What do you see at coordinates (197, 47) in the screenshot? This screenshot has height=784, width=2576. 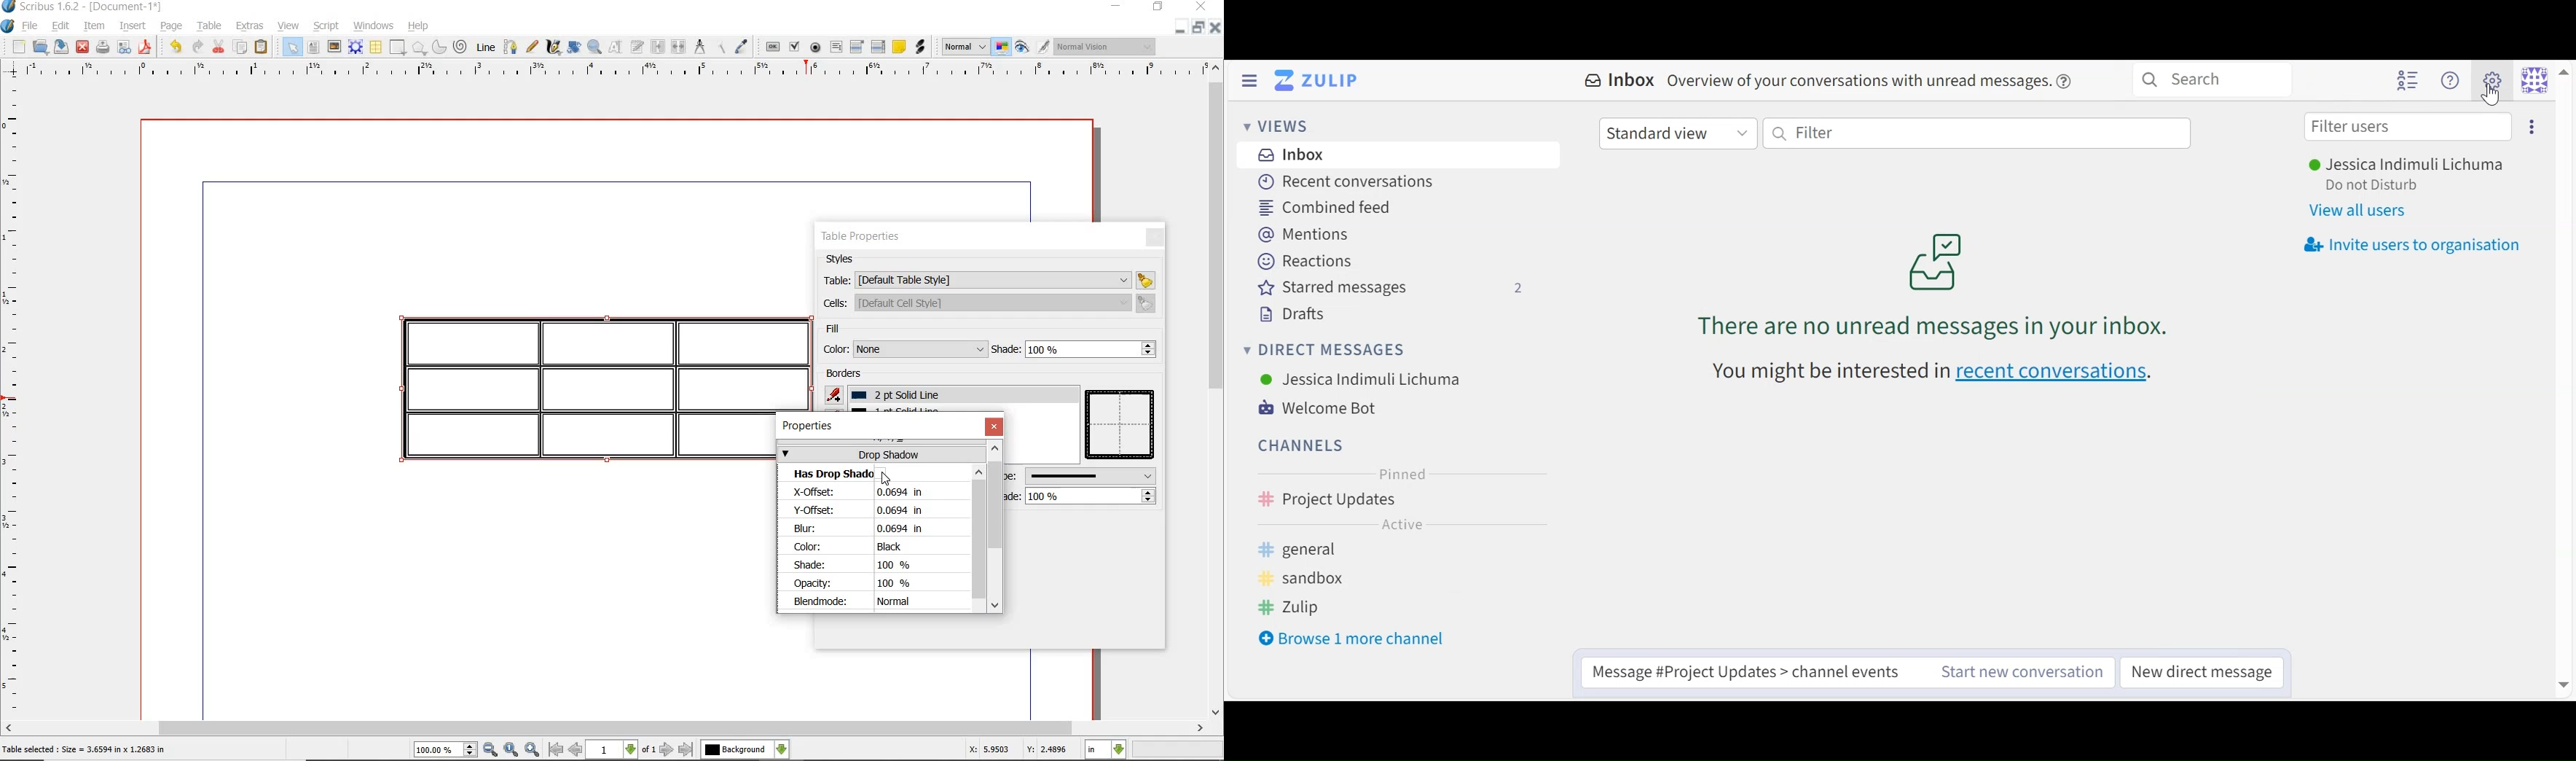 I see `redo` at bounding box center [197, 47].